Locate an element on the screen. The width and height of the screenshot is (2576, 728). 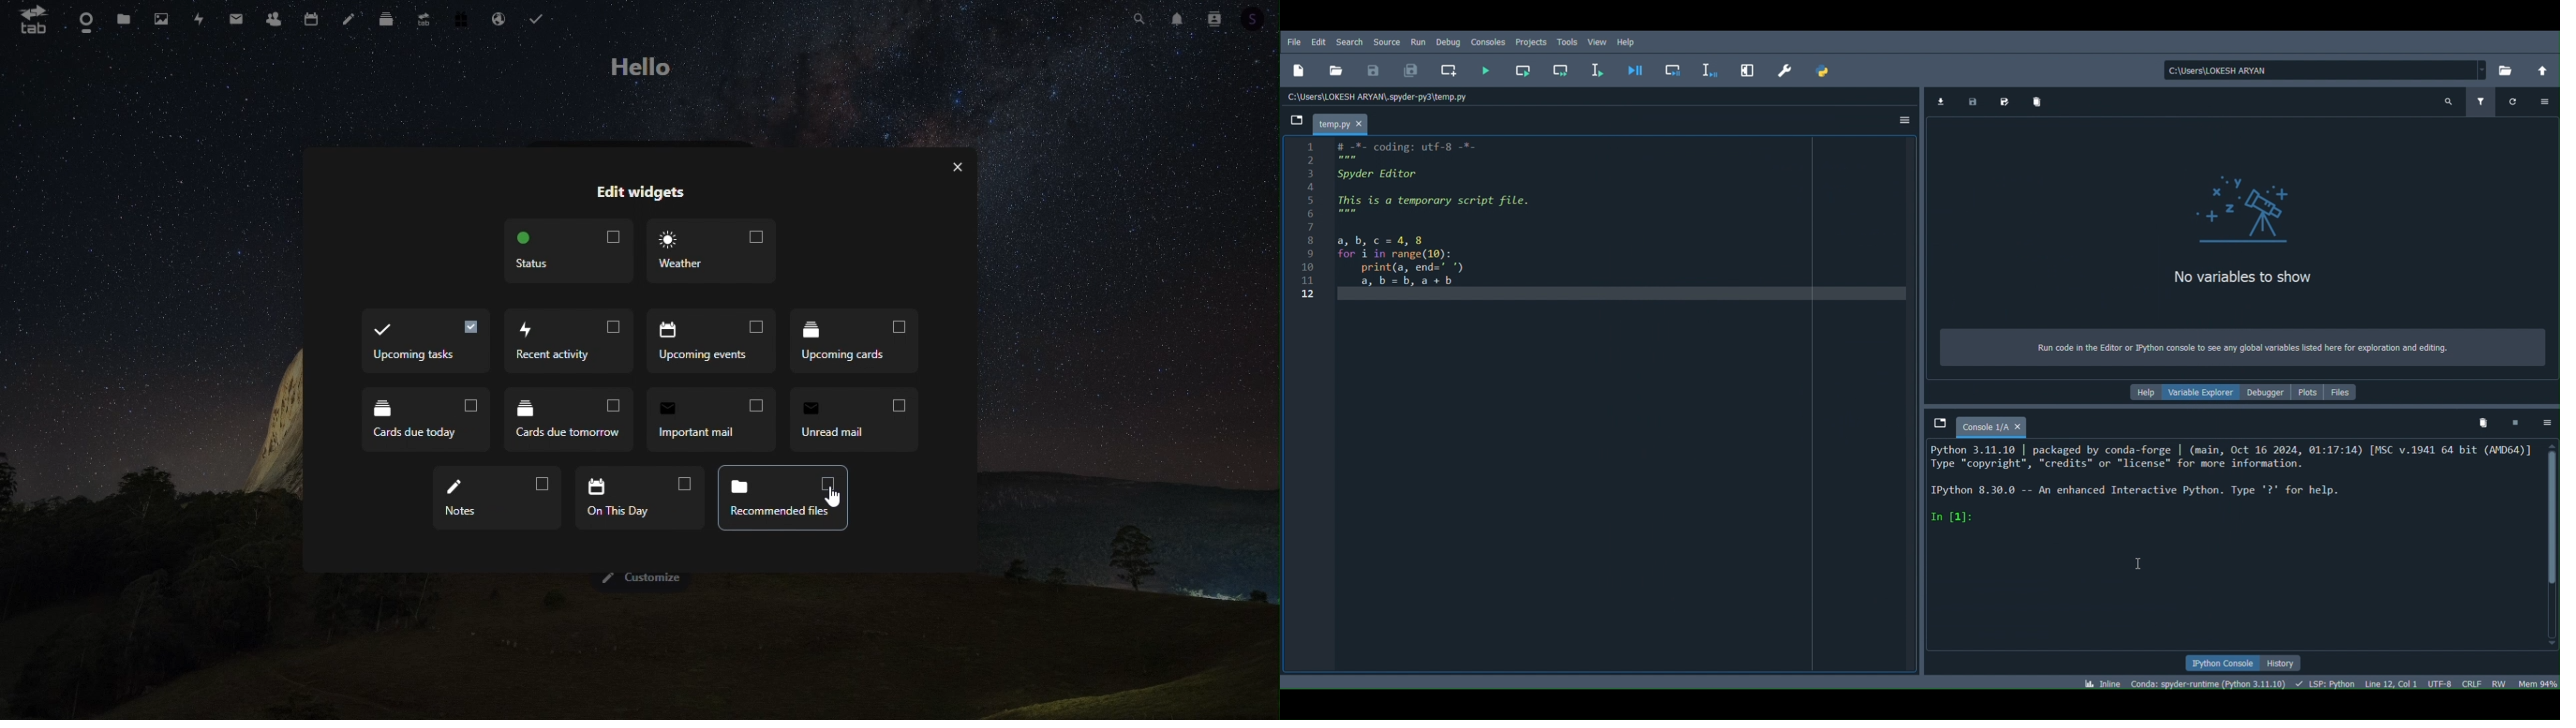
Debug cell is located at coordinates (1675, 69).